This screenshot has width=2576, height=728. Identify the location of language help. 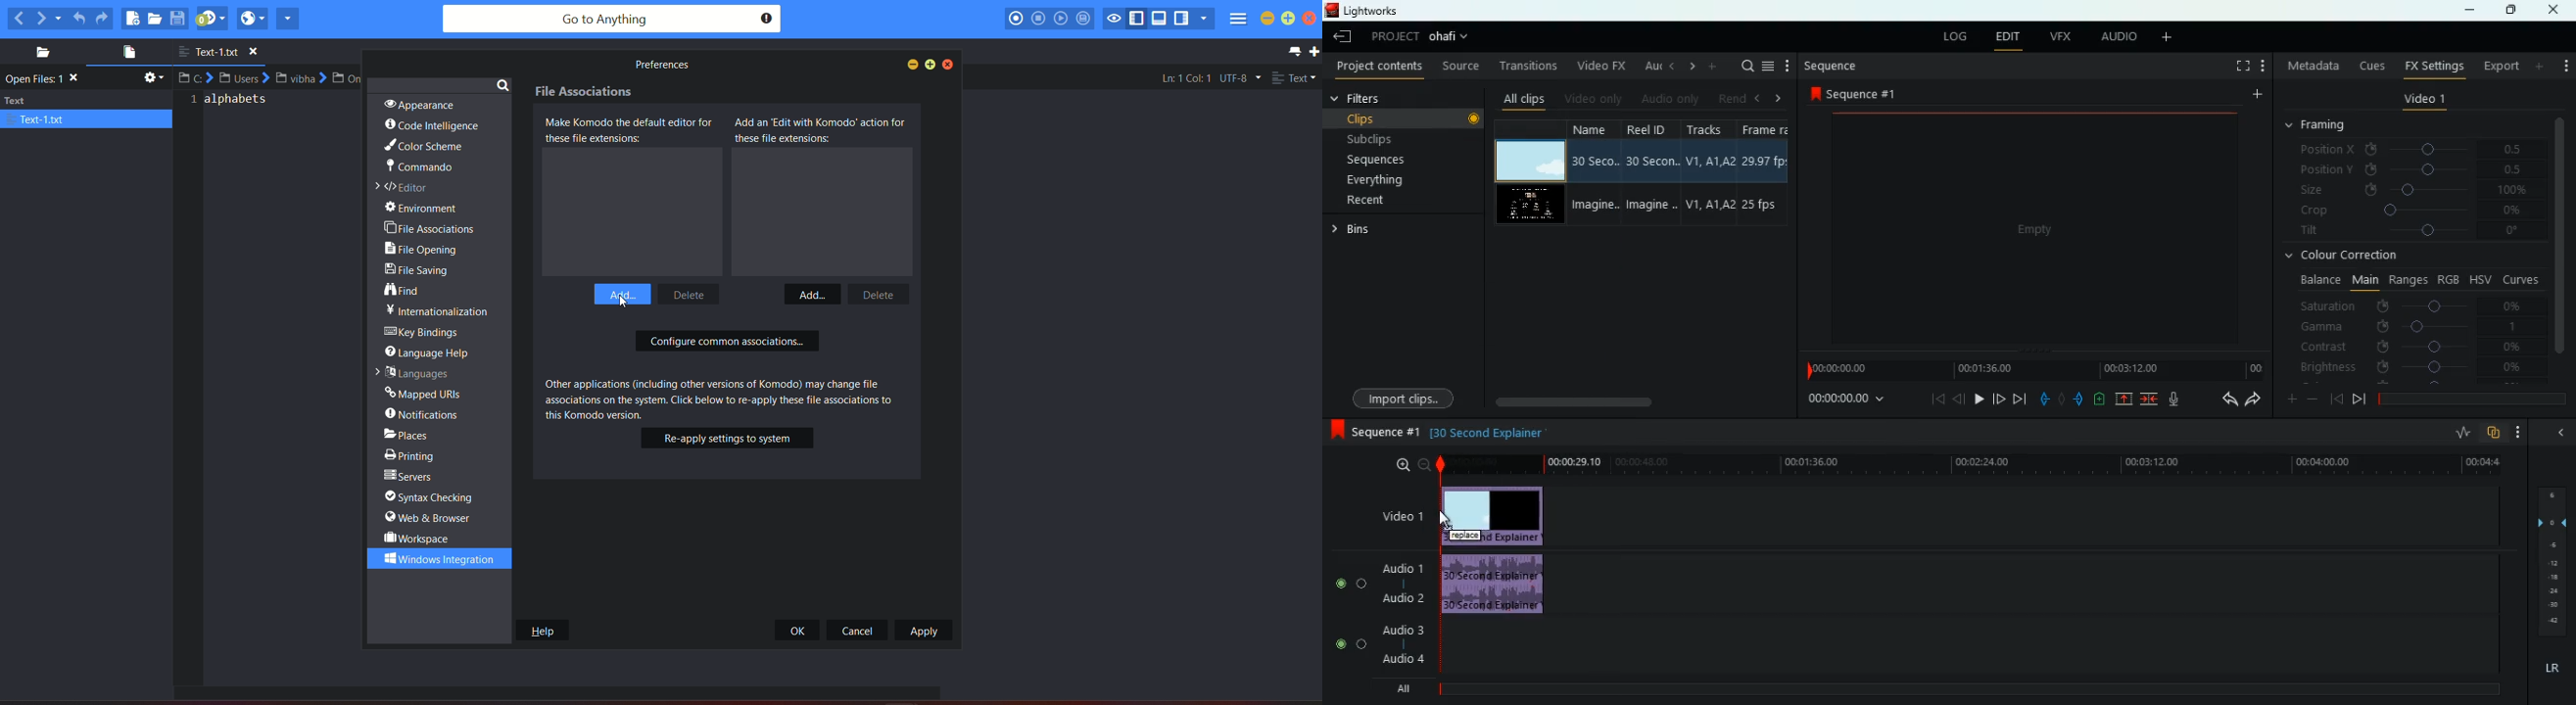
(431, 351).